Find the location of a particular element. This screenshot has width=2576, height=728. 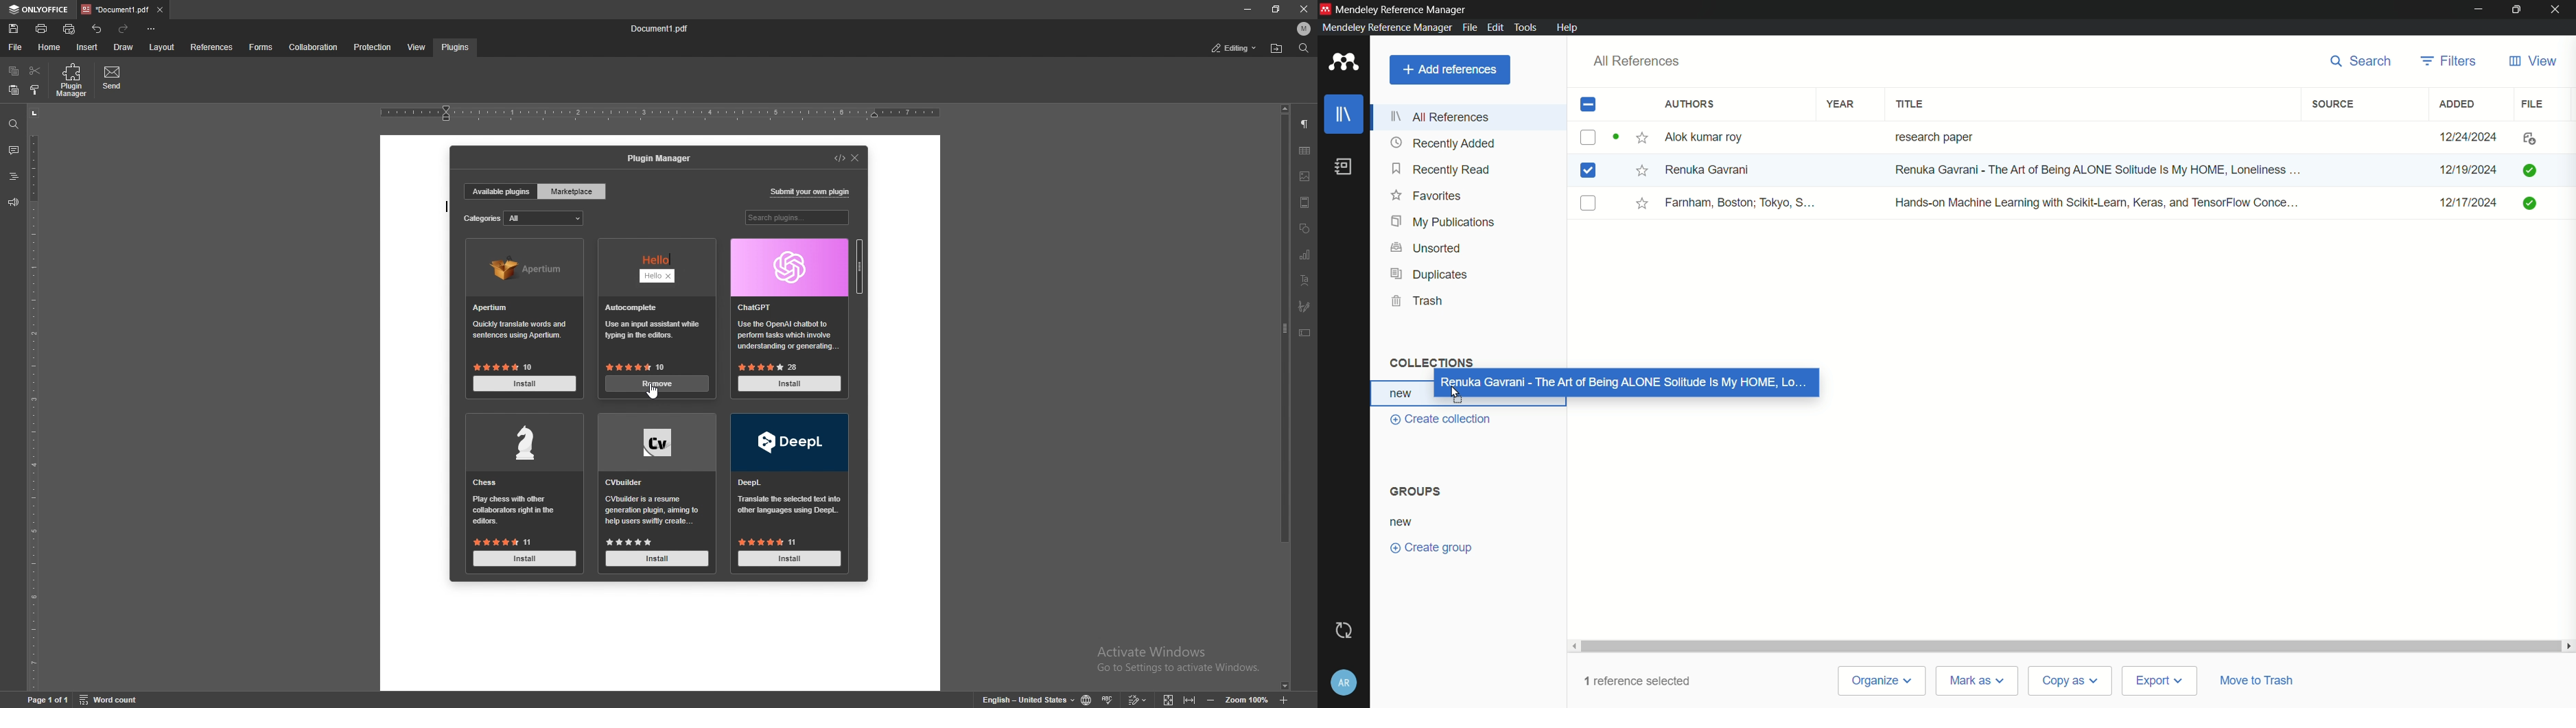

app icon is located at coordinates (1344, 62).